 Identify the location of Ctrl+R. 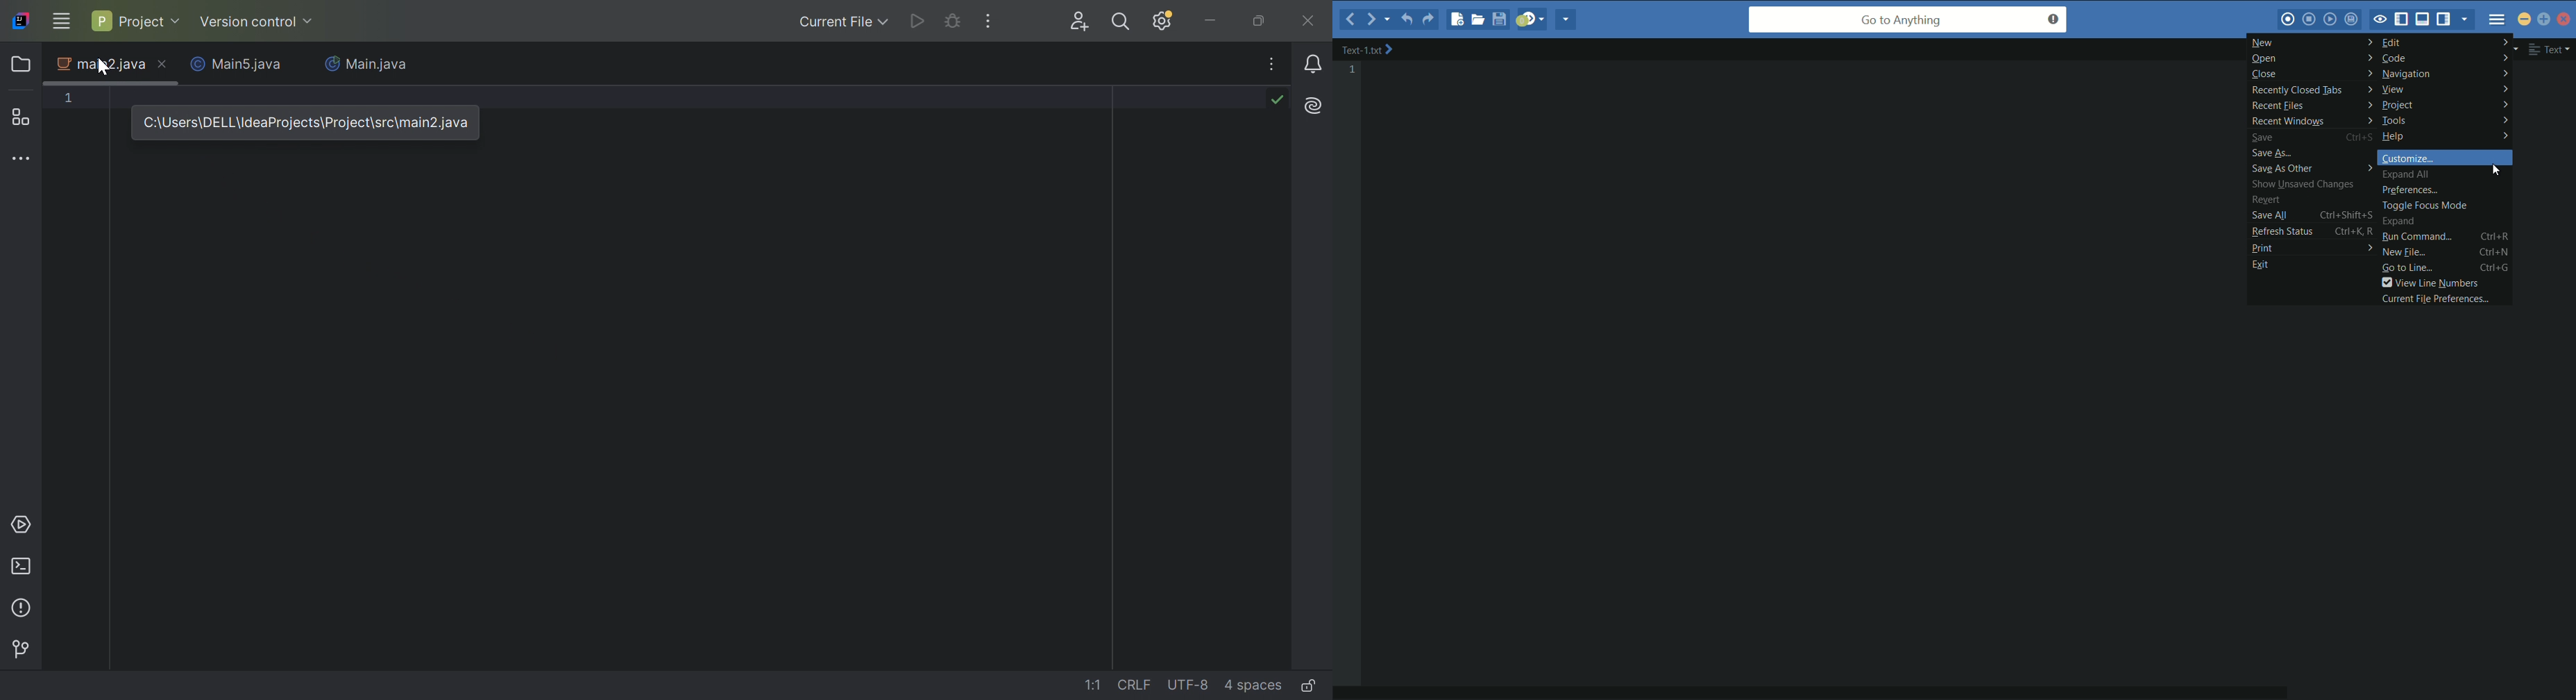
(2493, 237).